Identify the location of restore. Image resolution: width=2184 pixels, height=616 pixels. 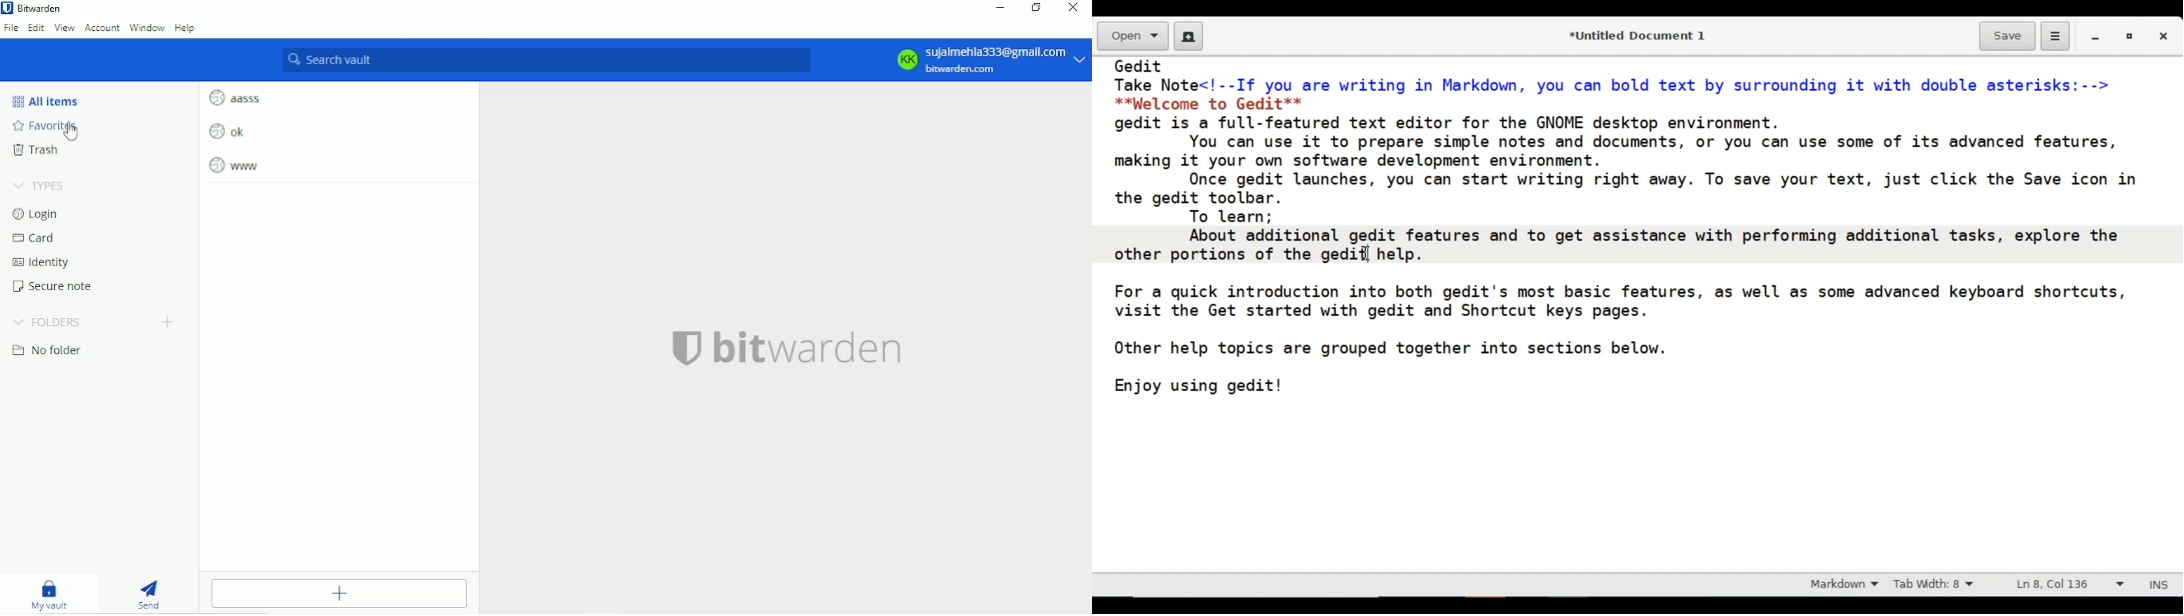
(2128, 36).